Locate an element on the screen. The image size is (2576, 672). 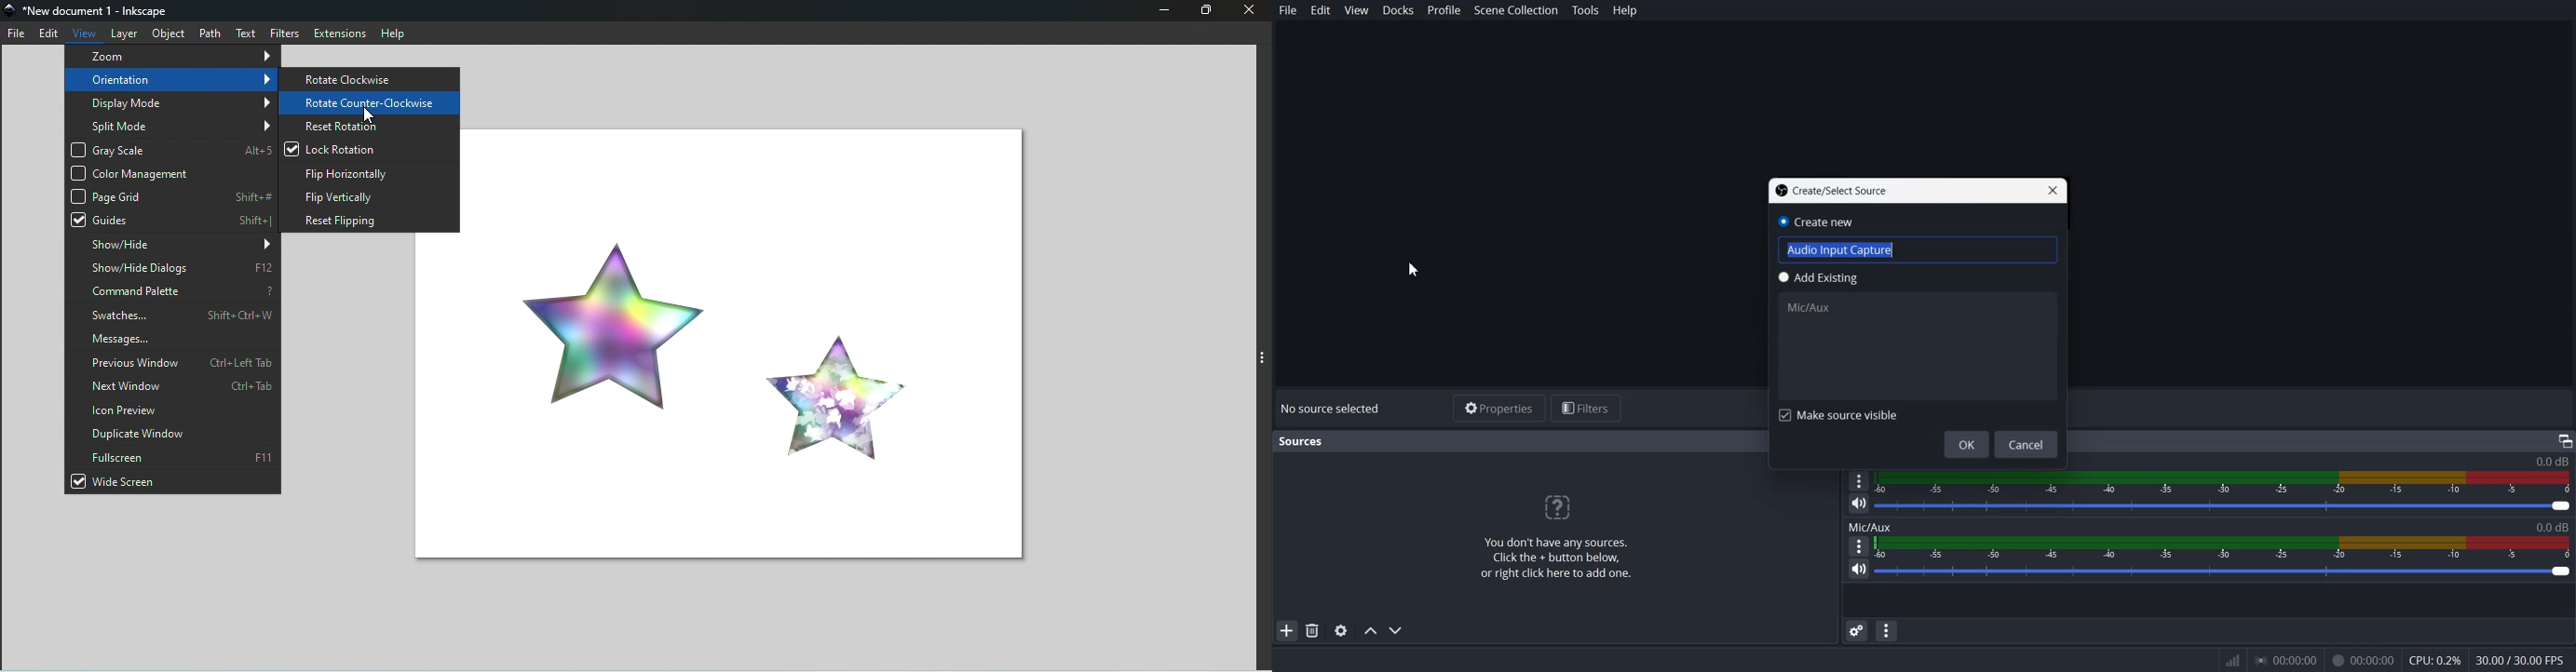
Audio mixer menu is located at coordinates (1886, 631).